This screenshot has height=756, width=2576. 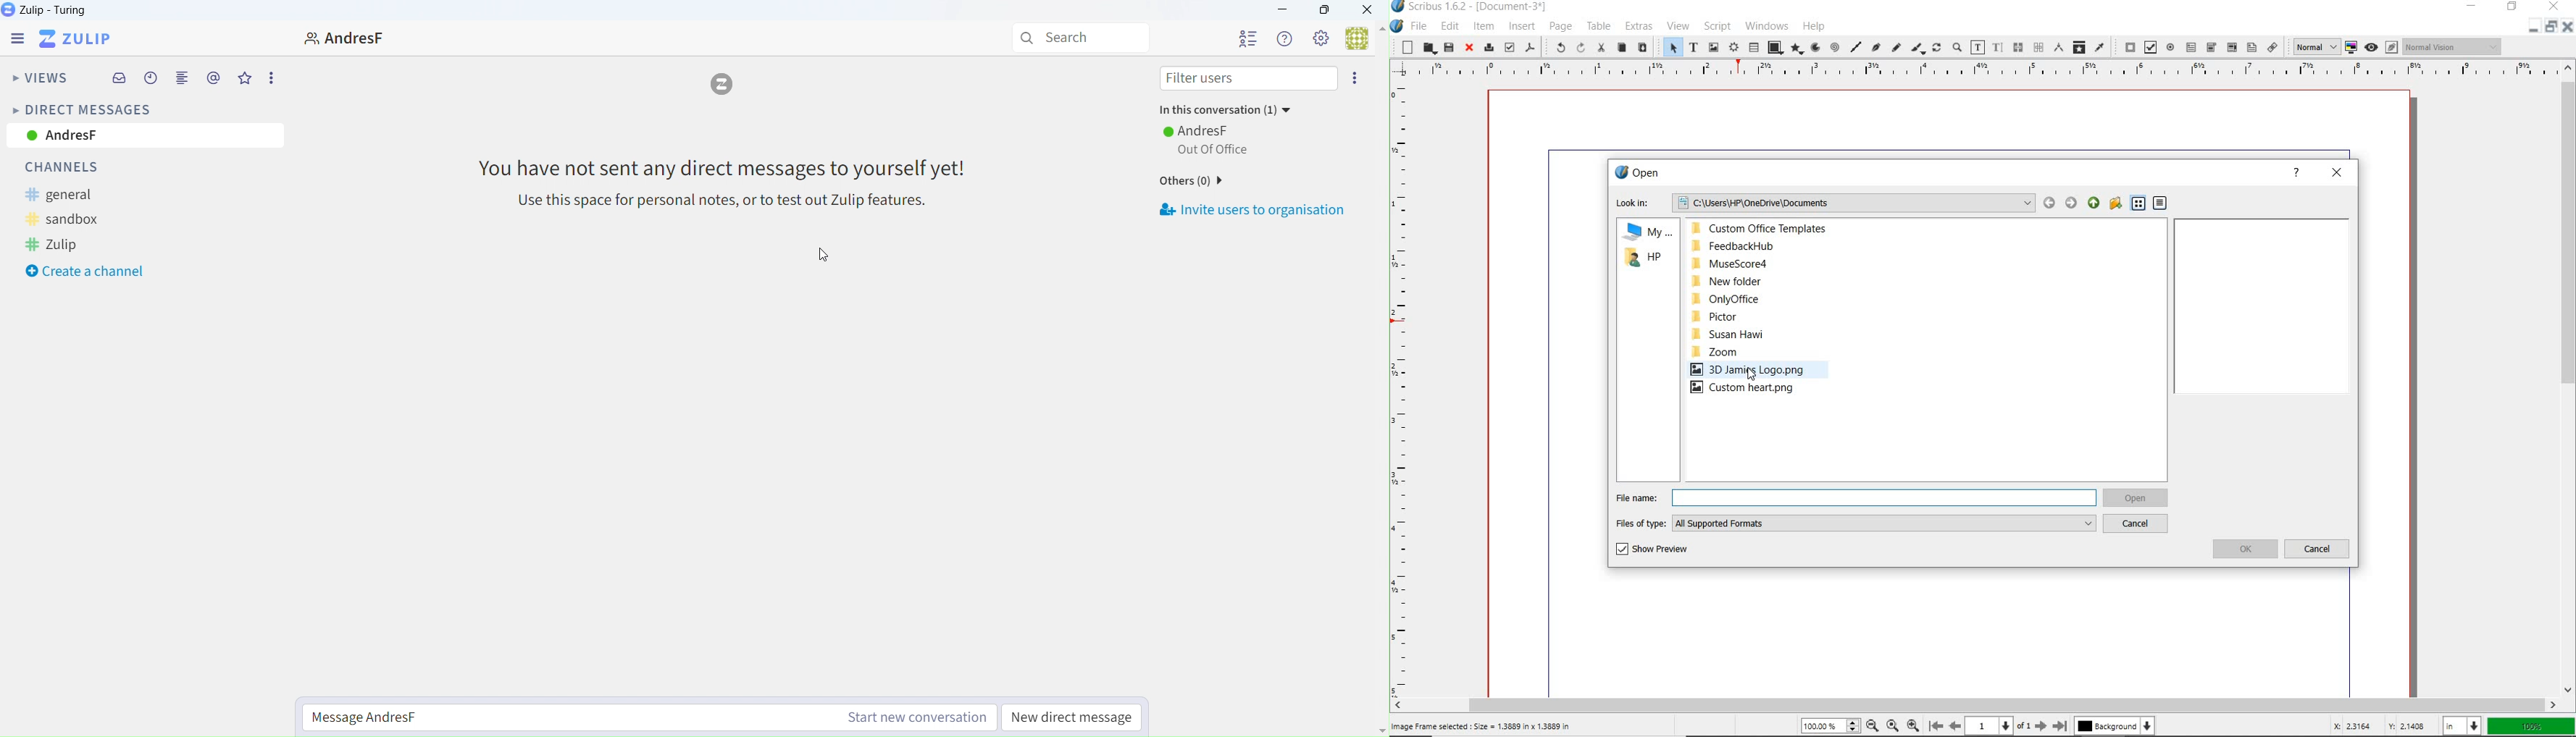 What do you see at coordinates (1355, 80) in the screenshot?
I see `More` at bounding box center [1355, 80].